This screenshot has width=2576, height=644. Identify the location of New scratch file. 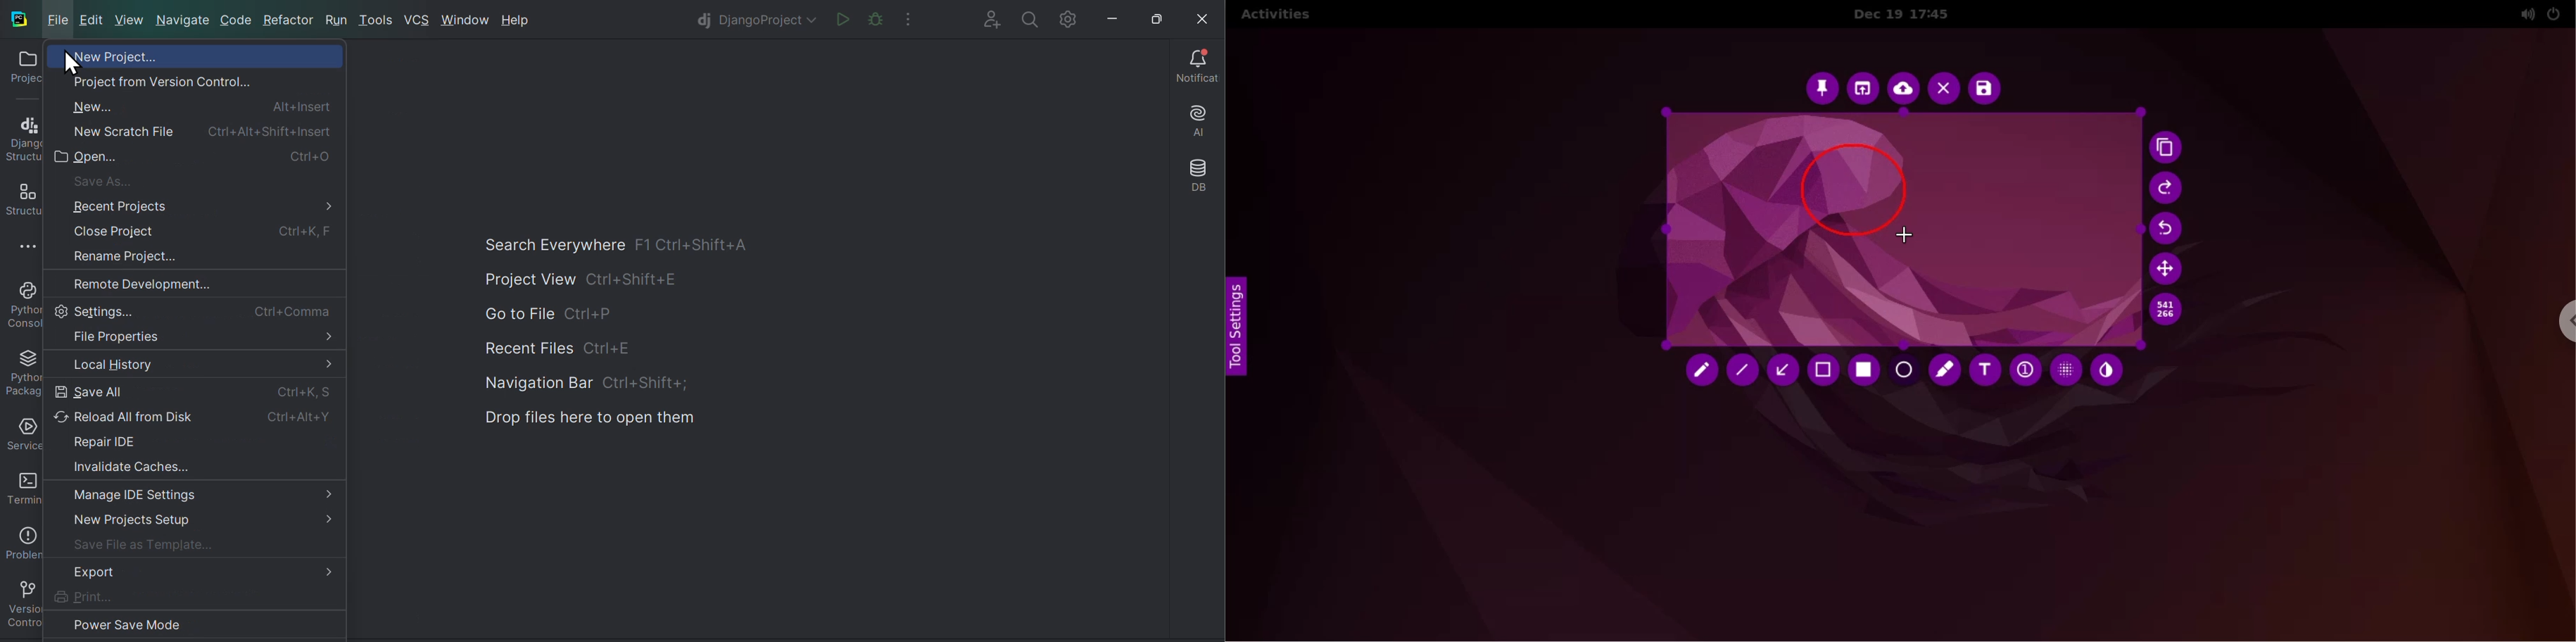
(197, 131).